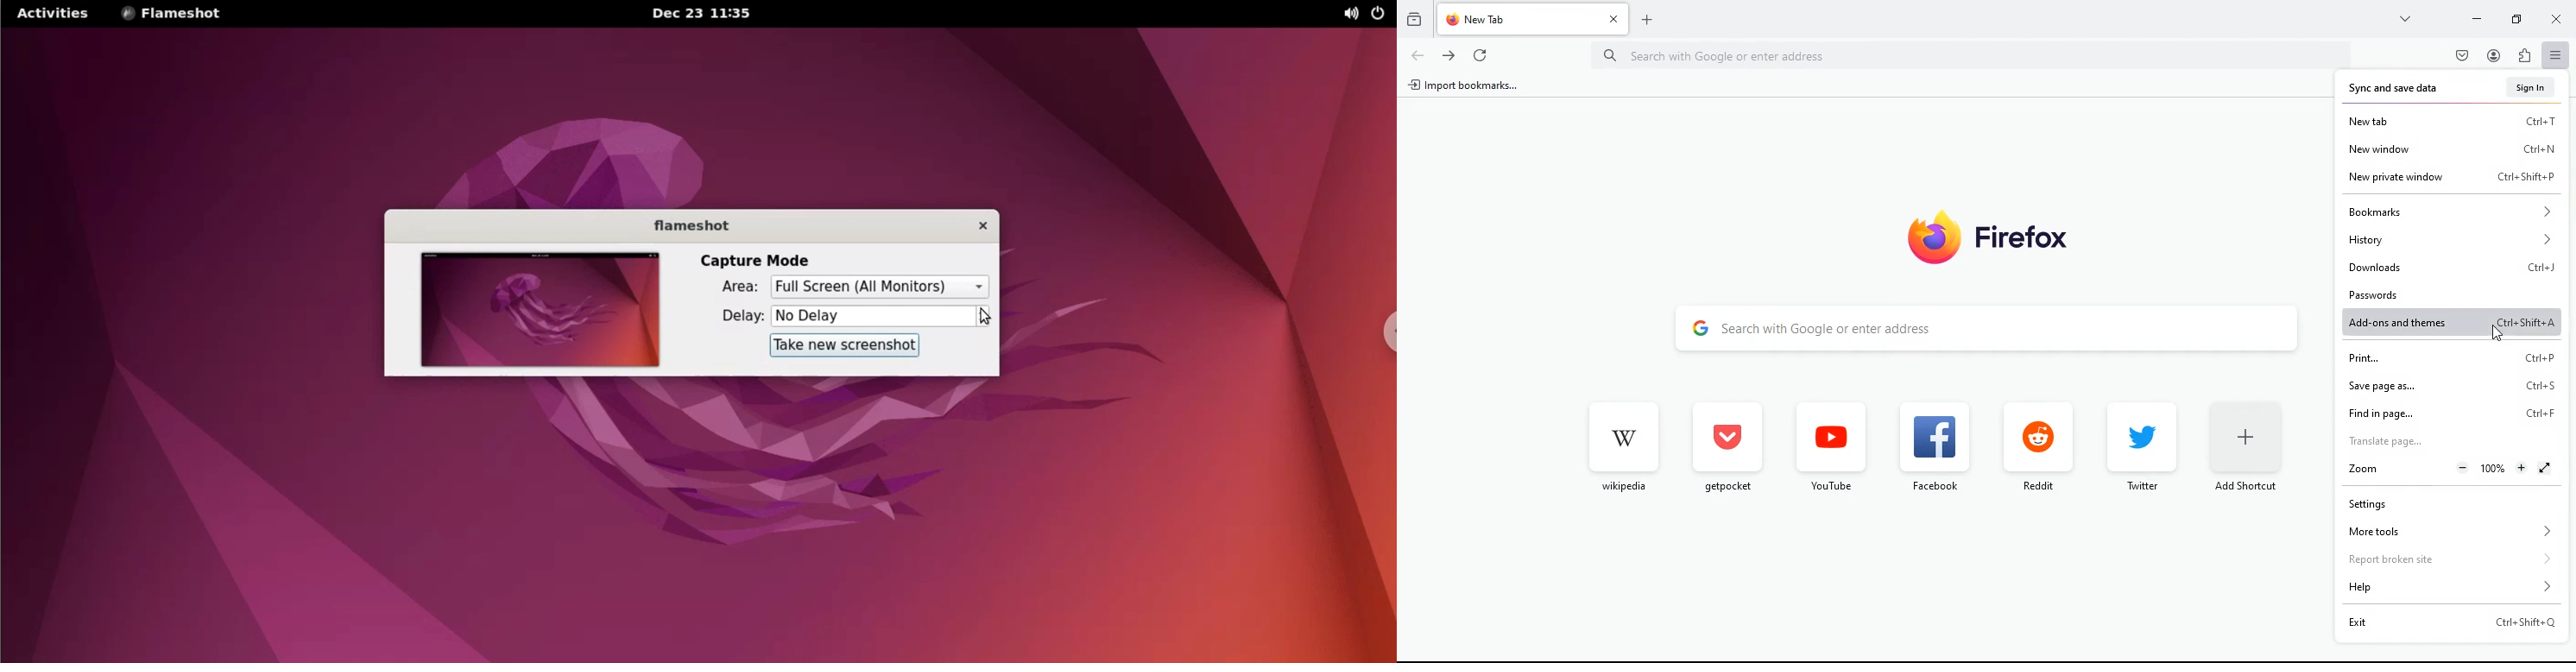 This screenshot has width=2576, height=672. What do you see at coordinates (710, 13) in the screenshot?
I see `Dec 23 11:35` at bounding box center [710, 13].